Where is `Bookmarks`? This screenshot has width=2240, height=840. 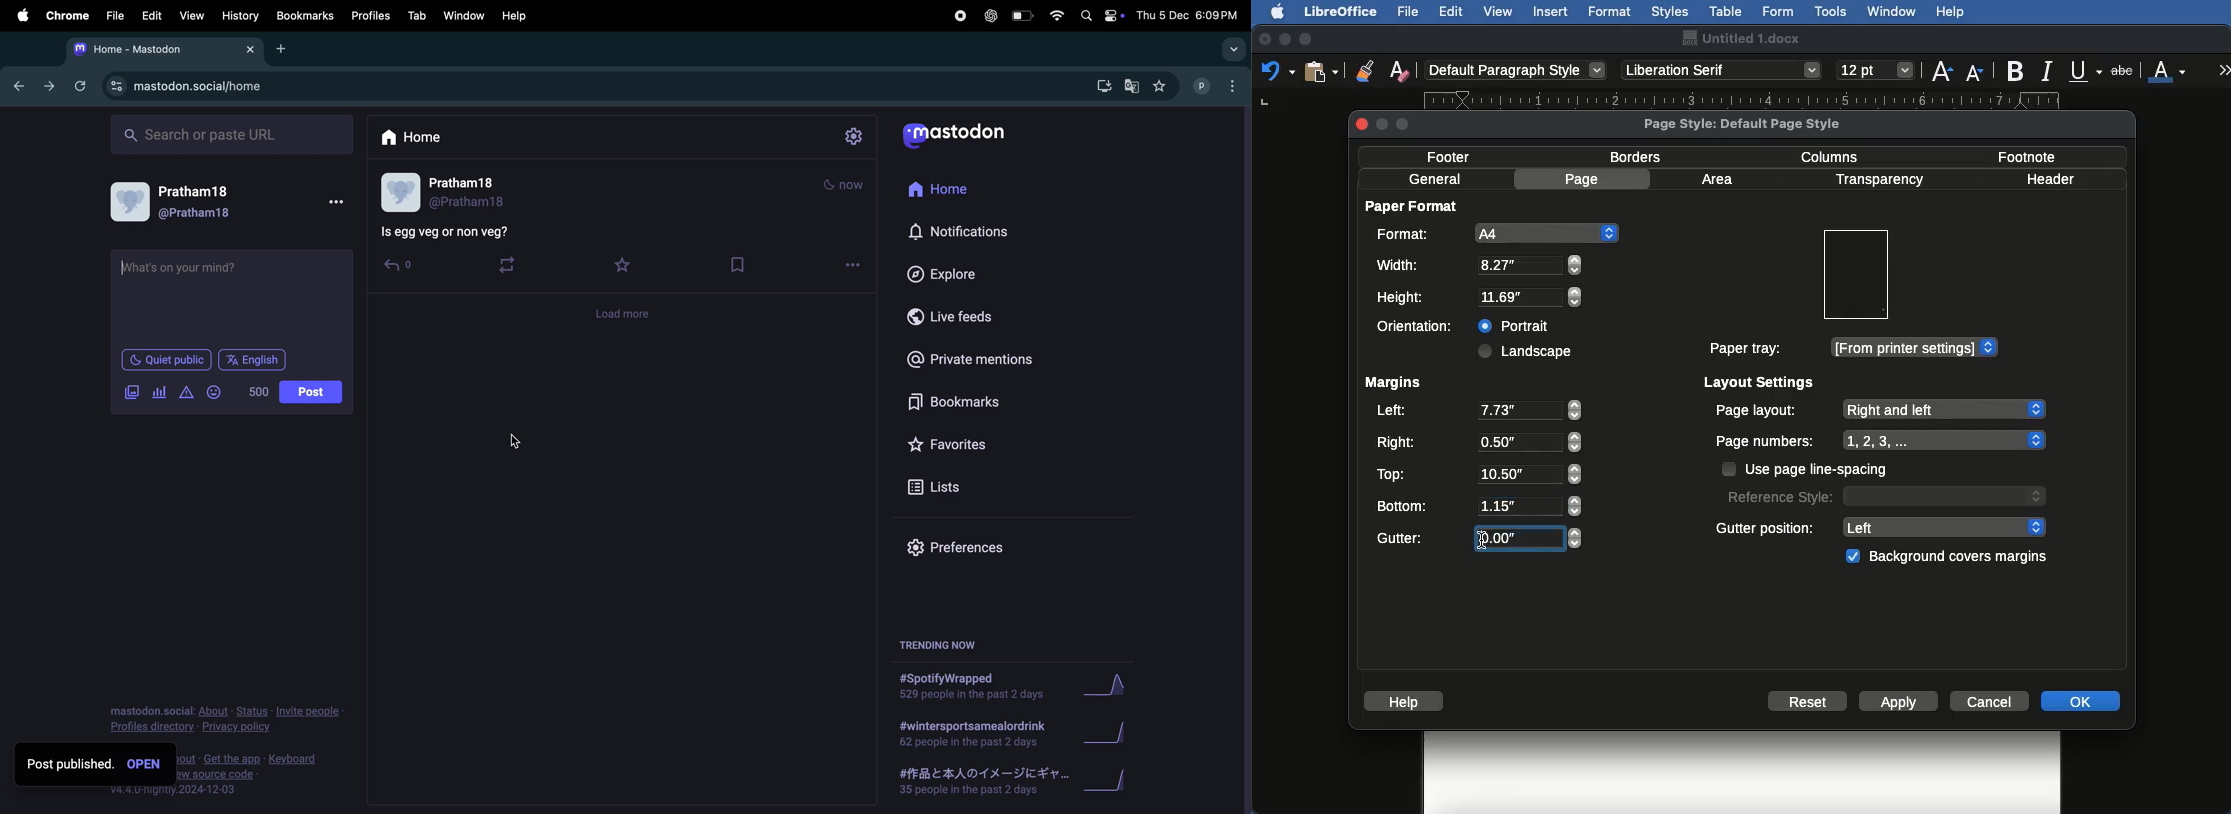 Bookmarks is located at coordinates (304, 15).